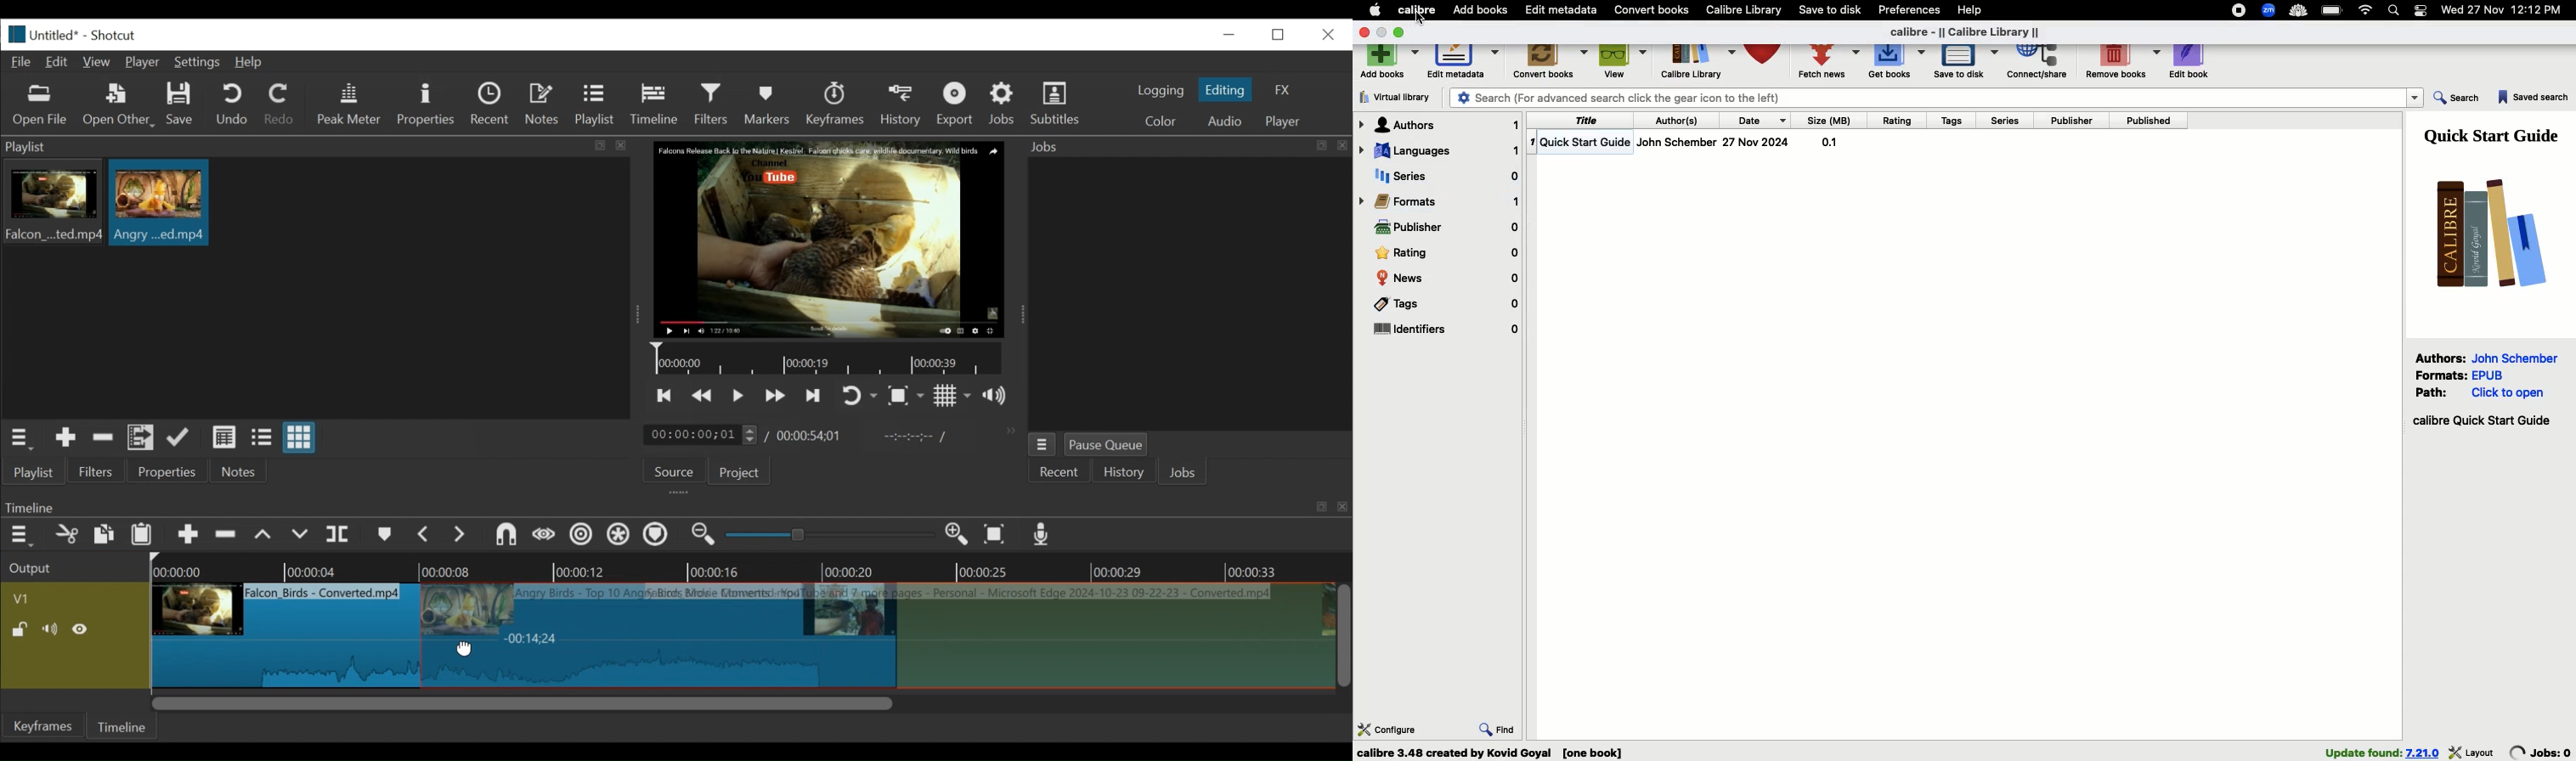 This screenshot has height=784, width=2576. I want to click on Size, so click(1831, 120).